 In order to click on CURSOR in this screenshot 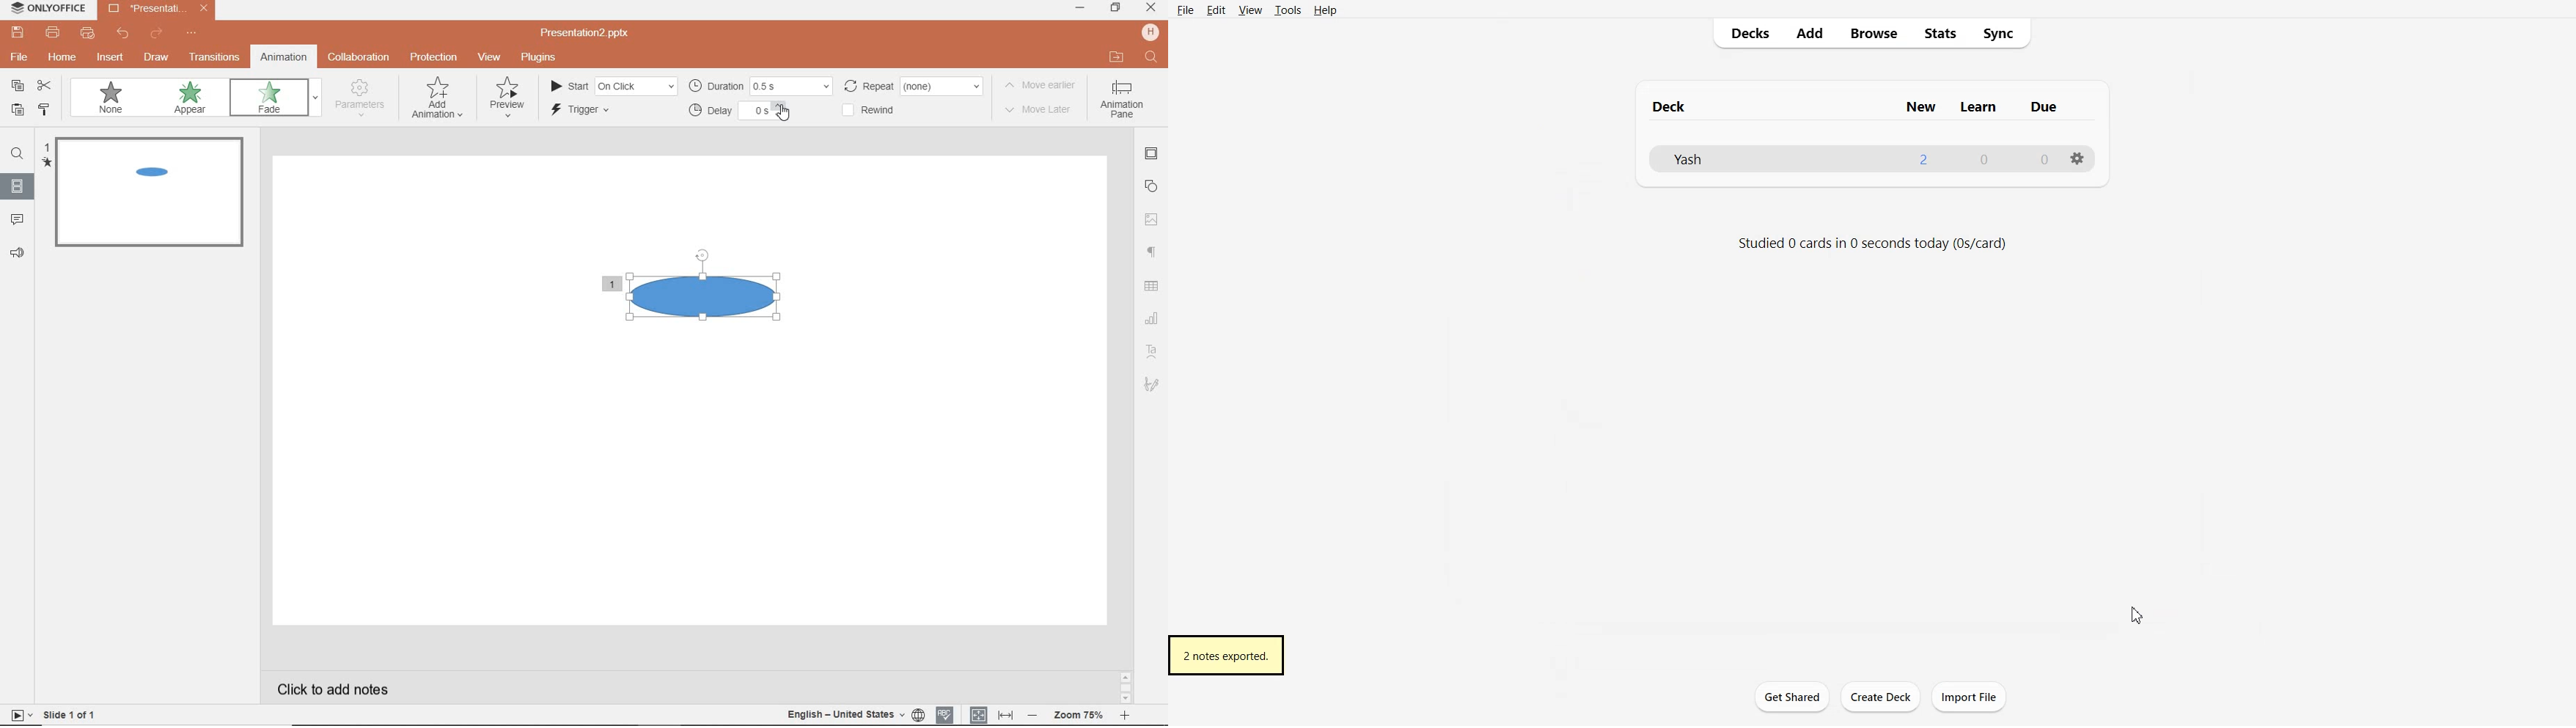, I will do `click(782, 113)`.